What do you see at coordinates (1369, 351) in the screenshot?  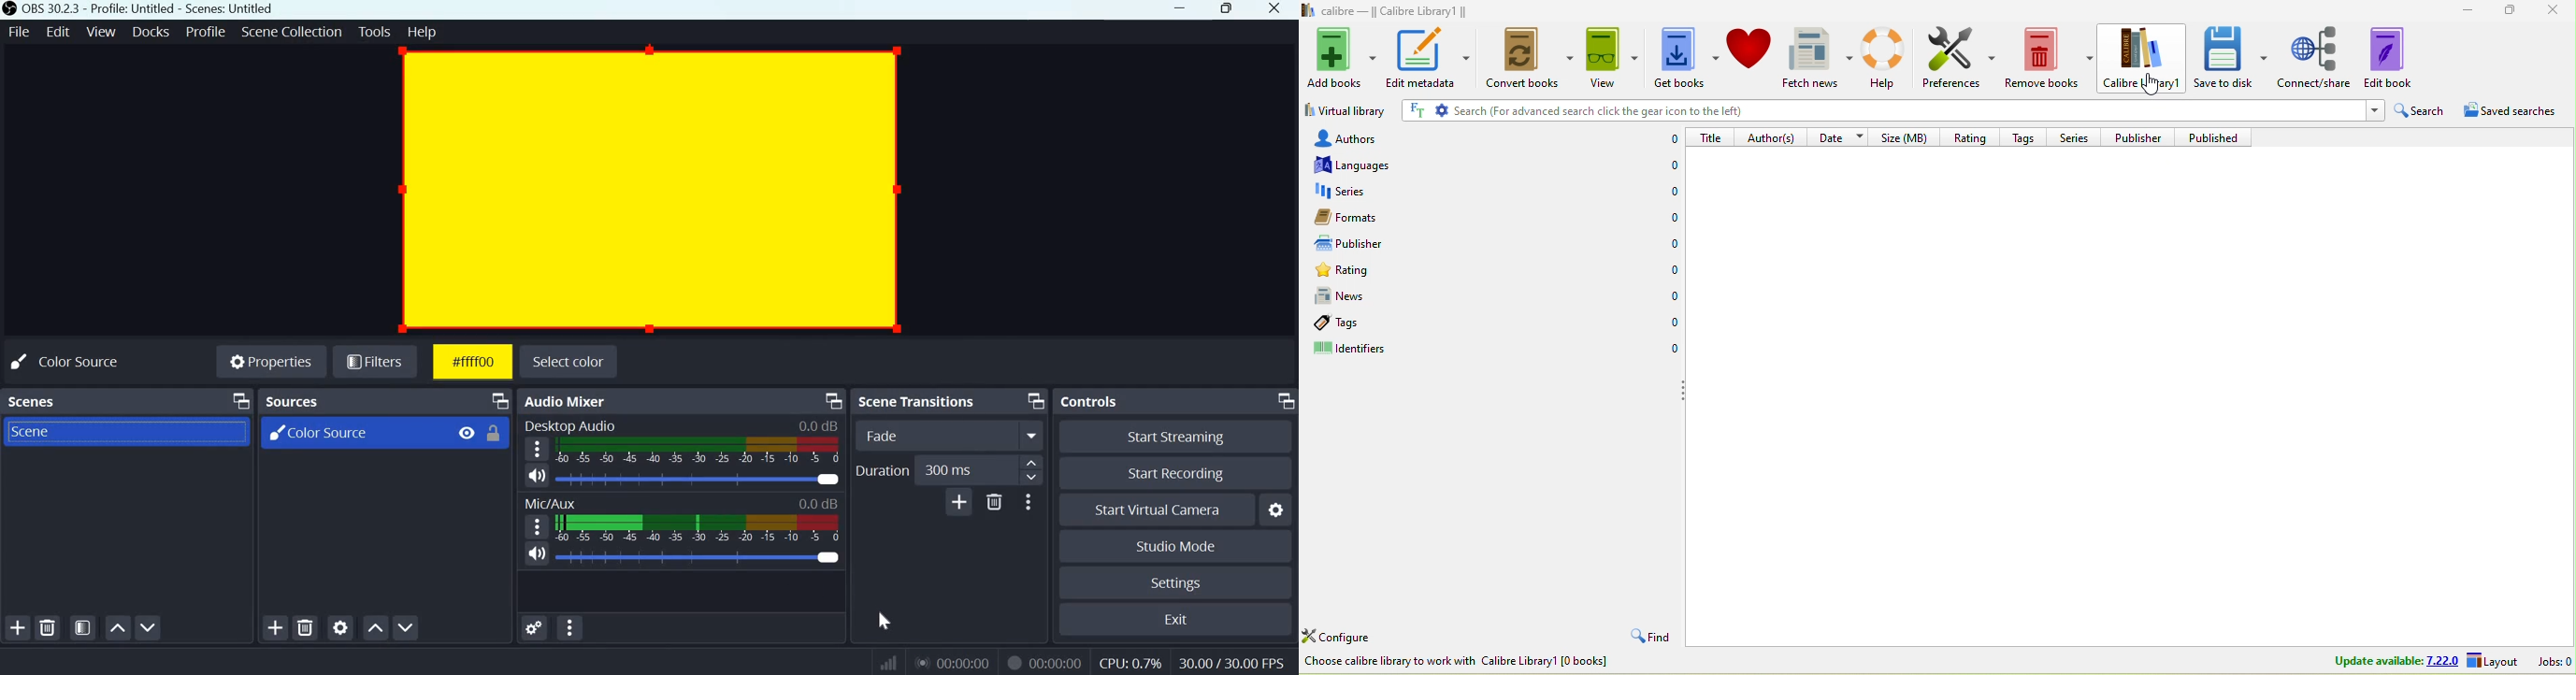 I see `identifiers` at bounding box center [1369, 351].